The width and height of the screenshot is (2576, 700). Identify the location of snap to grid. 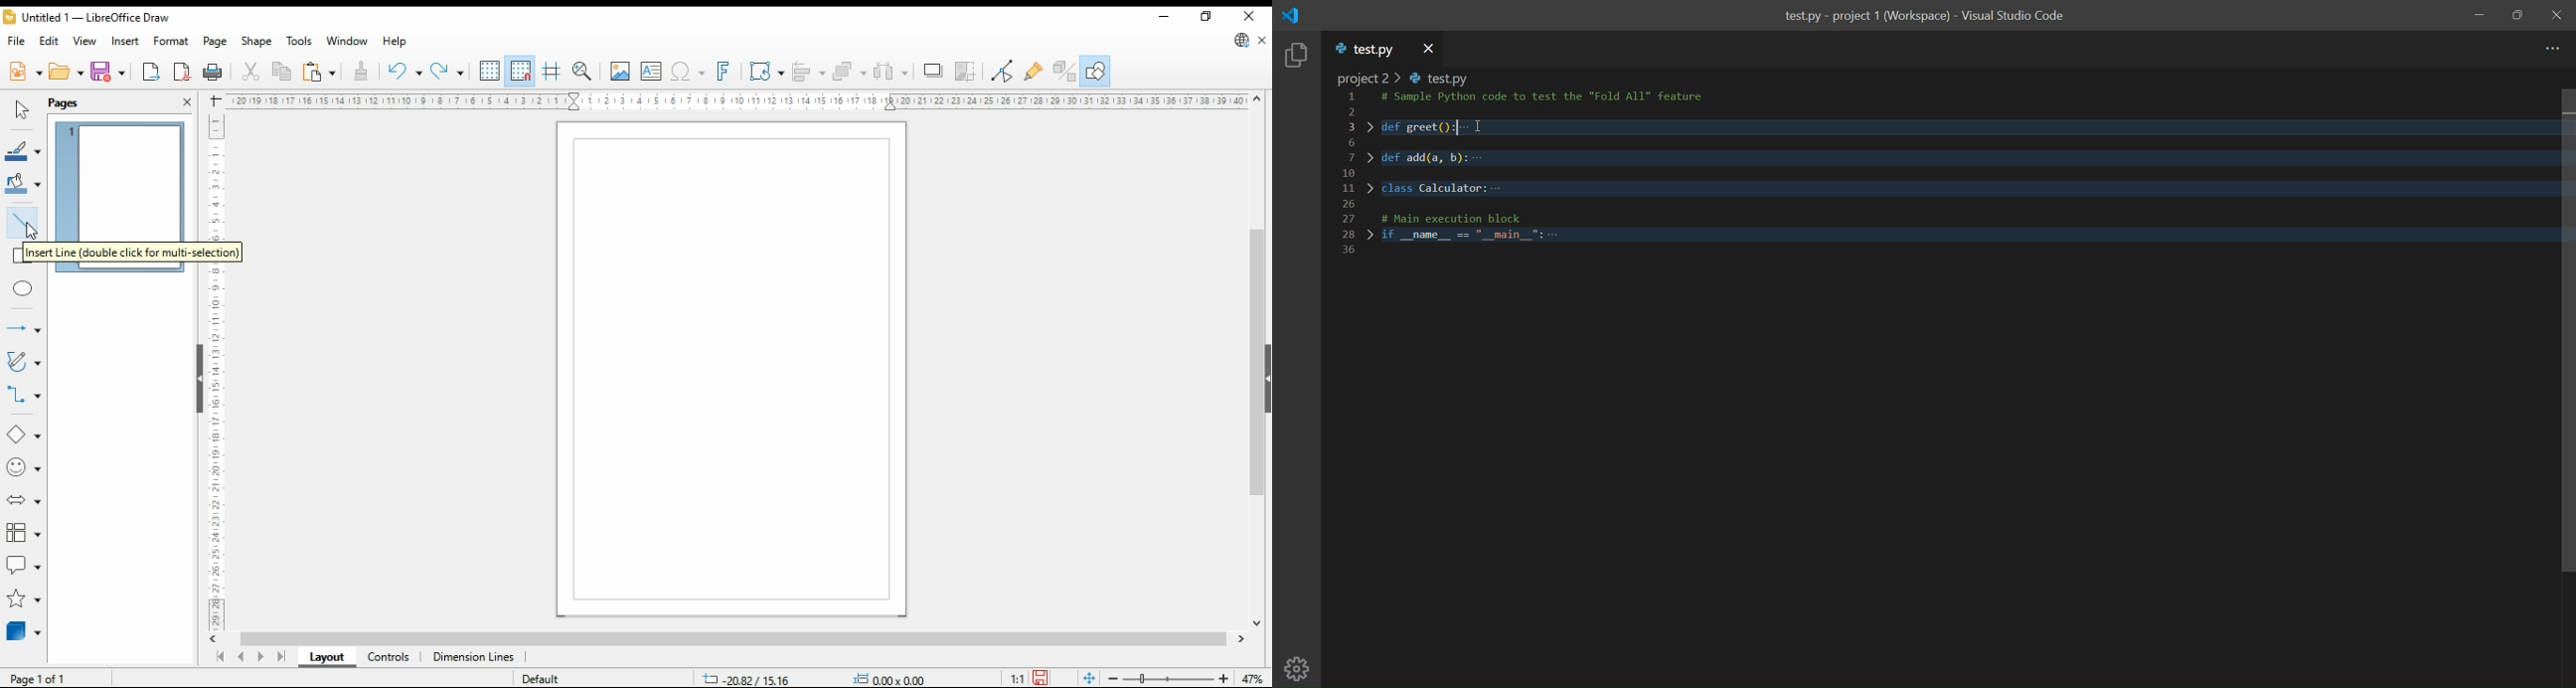
(520, 72).